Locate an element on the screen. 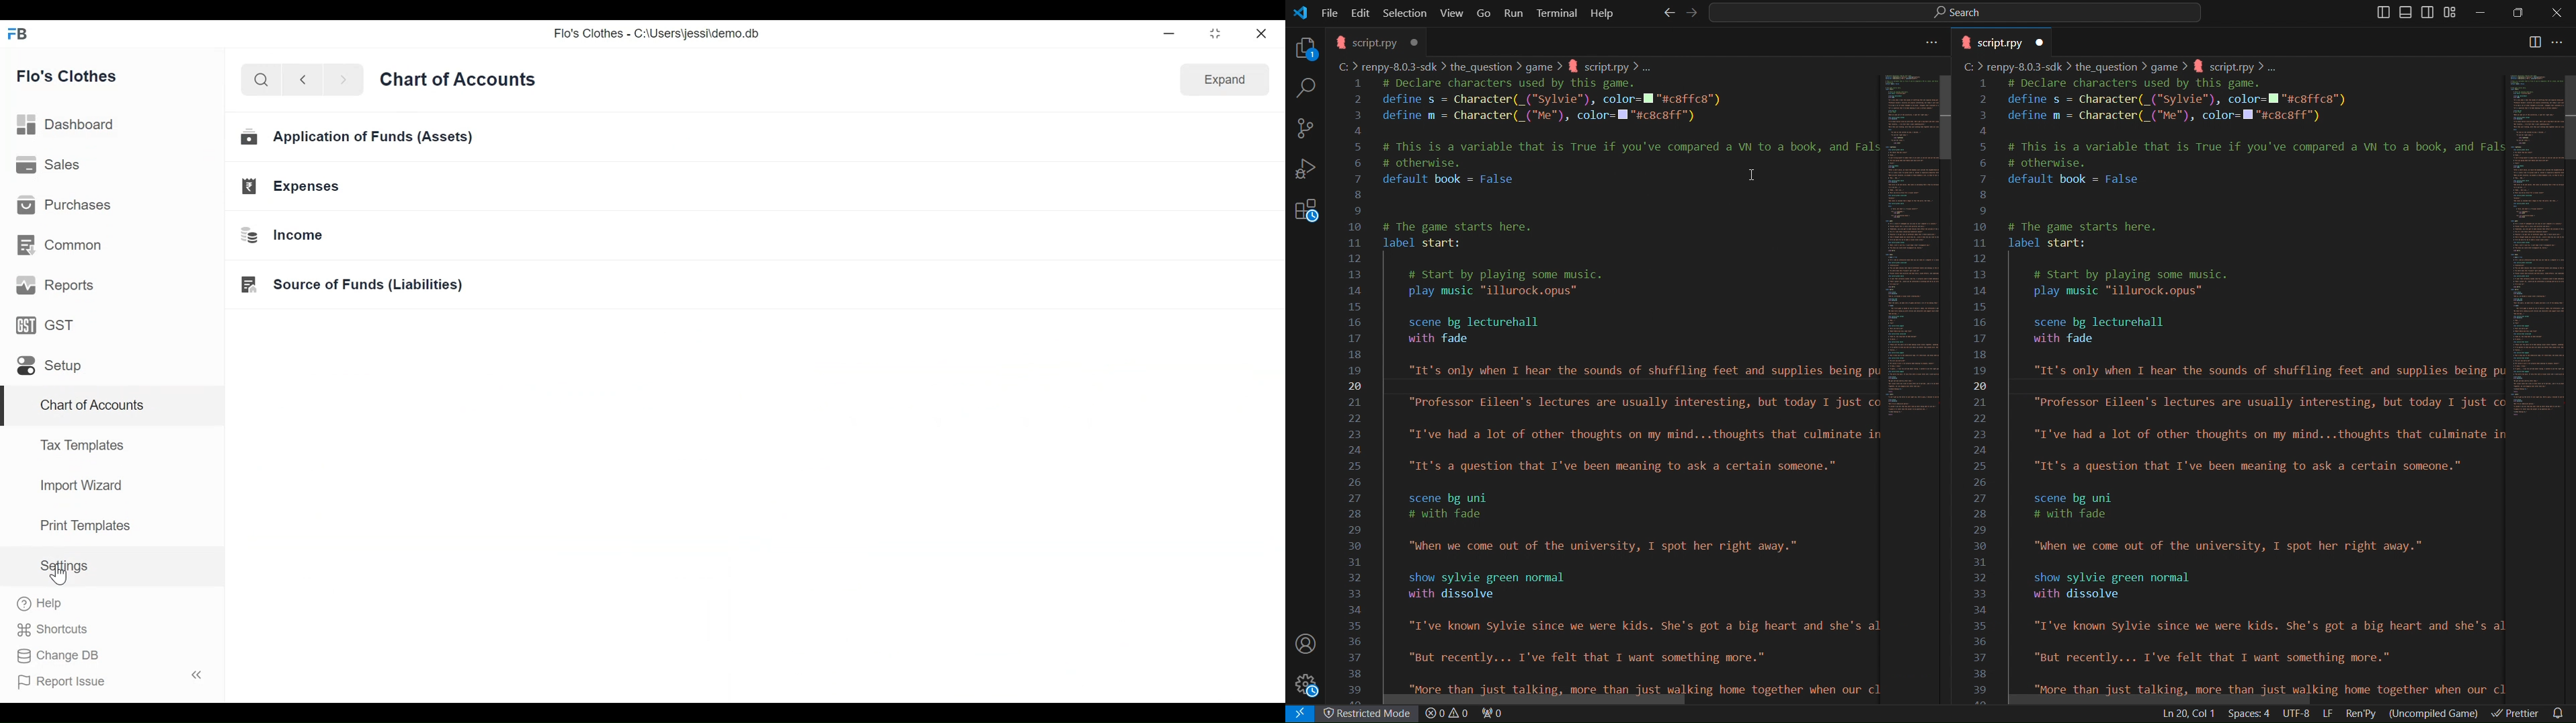  search is located at coordinates (261, 80).